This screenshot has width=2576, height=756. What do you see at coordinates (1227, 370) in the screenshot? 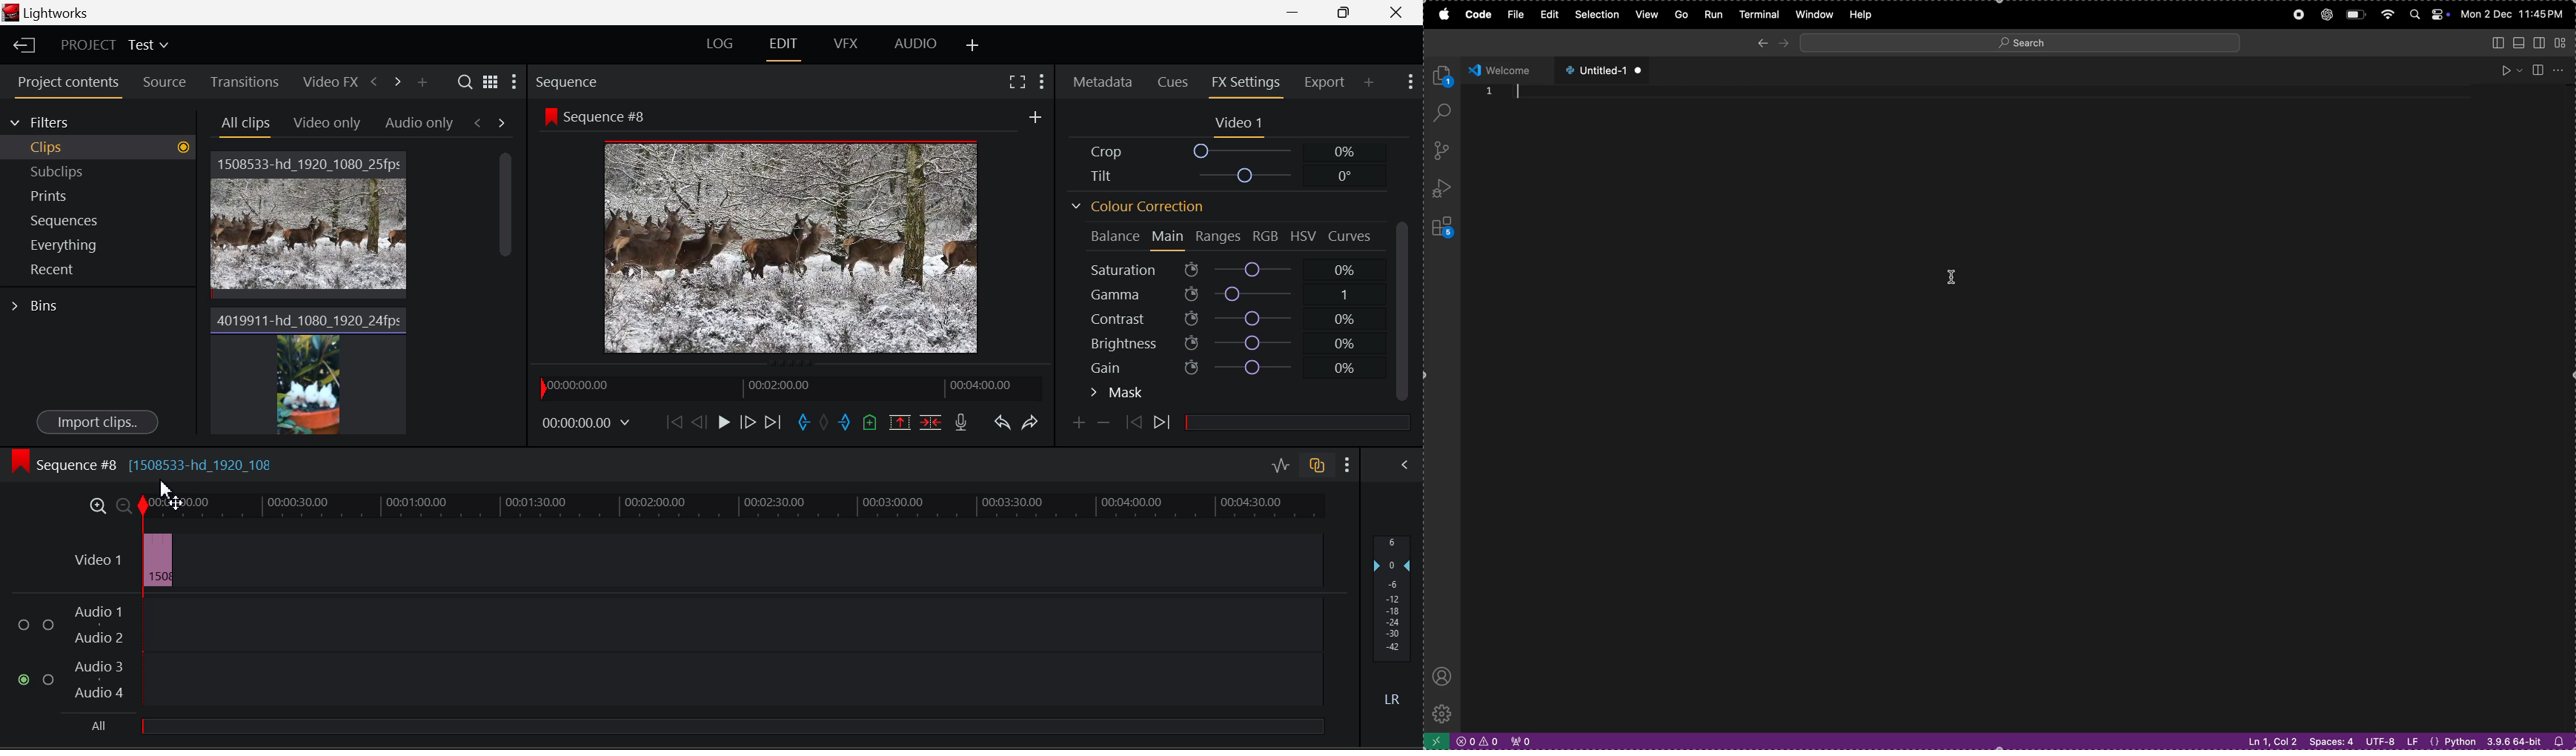
I see `Gain` at bounding box center [1227, 370].